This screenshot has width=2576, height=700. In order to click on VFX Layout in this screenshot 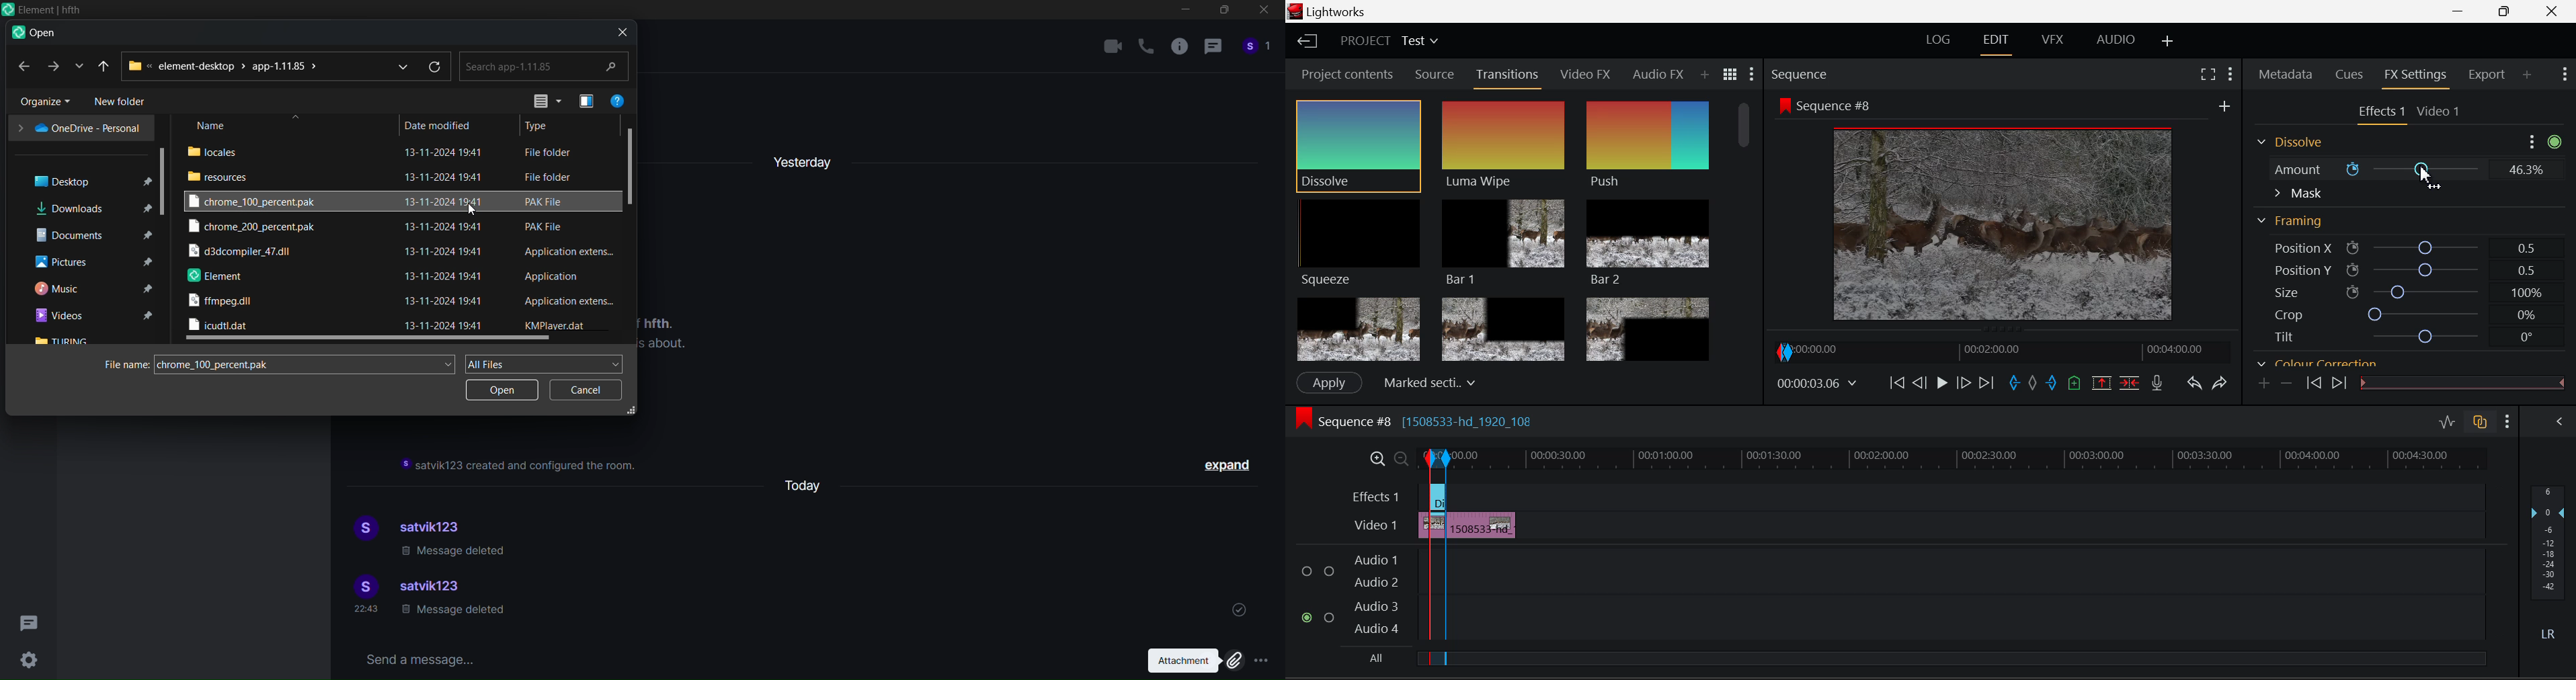, I will do `click(2055, 41)`.